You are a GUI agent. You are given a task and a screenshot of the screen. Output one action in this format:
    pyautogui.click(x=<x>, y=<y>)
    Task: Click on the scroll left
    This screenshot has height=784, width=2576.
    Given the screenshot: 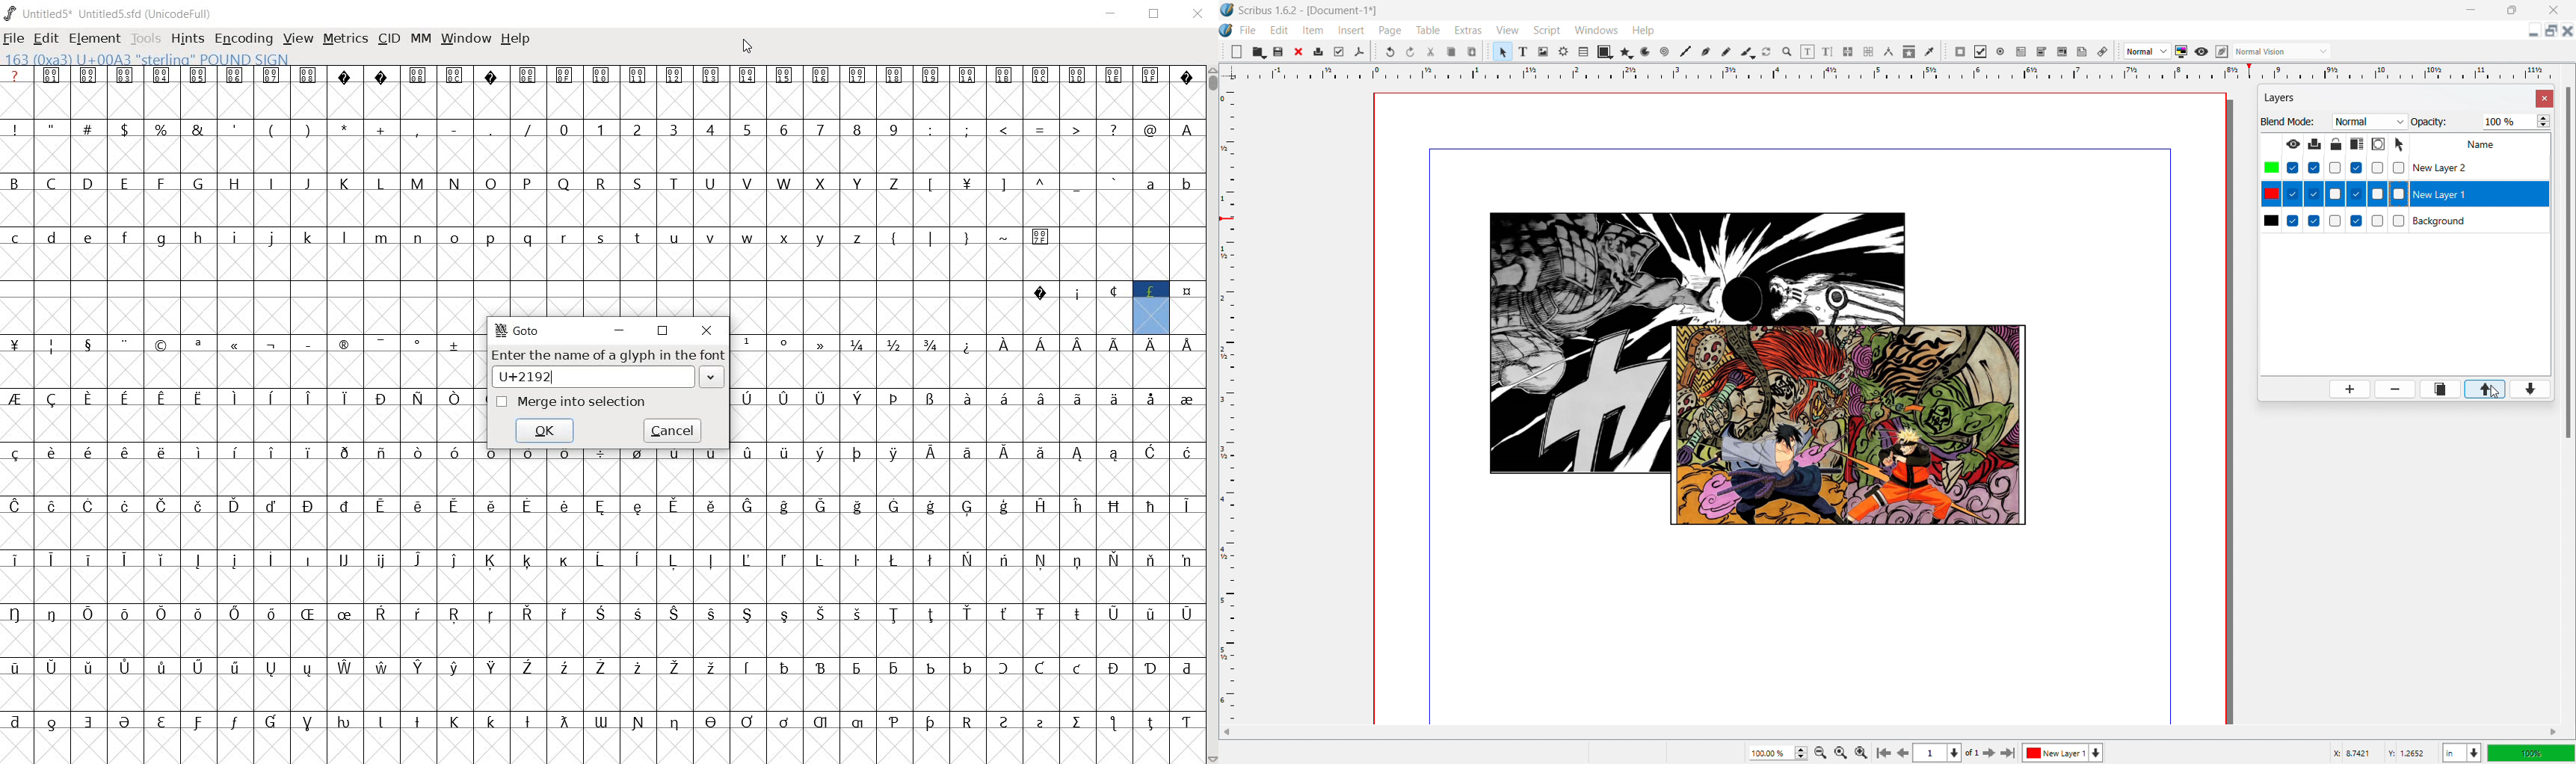 What is the action you would take?
    pyautogui.click(x=1228, y=731)
    